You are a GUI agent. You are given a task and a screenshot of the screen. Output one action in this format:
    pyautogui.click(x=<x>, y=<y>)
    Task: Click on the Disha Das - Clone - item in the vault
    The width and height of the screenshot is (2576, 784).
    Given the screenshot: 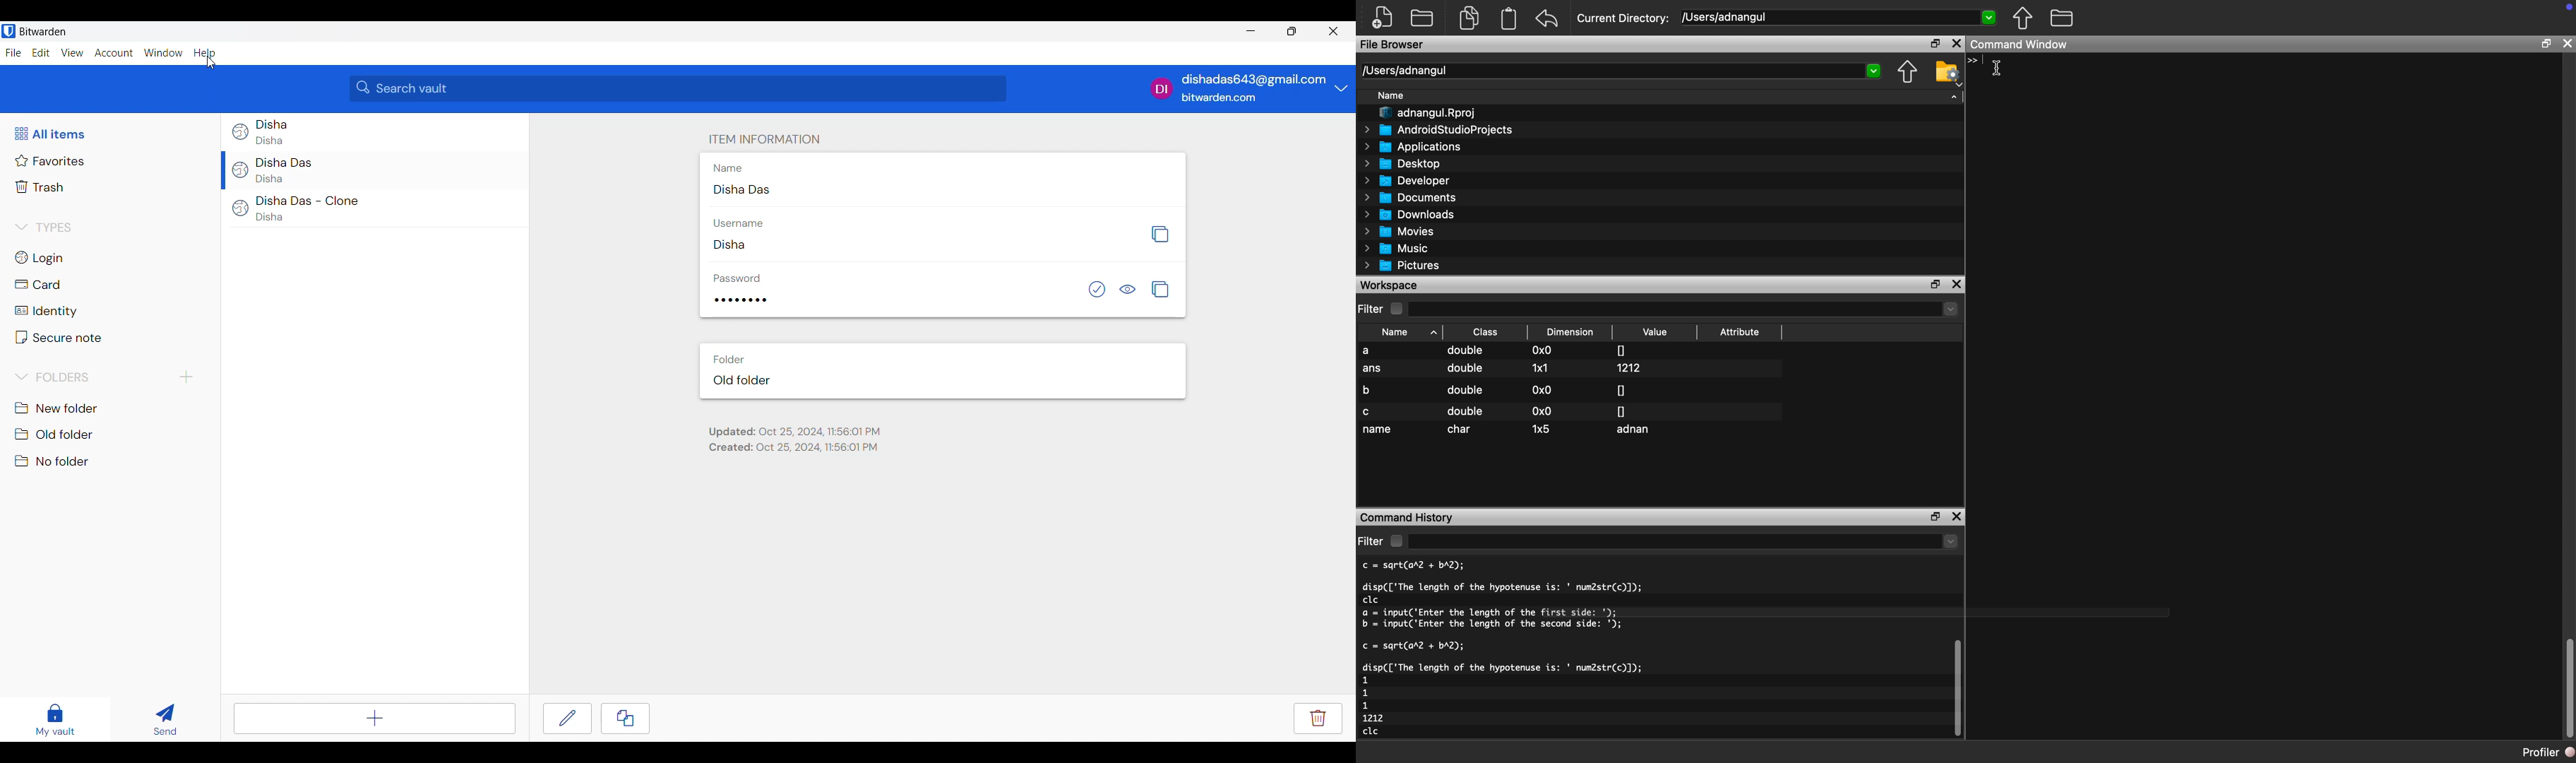 What is the action you would take?
    pyautogui.click(x=307, y=201)
    